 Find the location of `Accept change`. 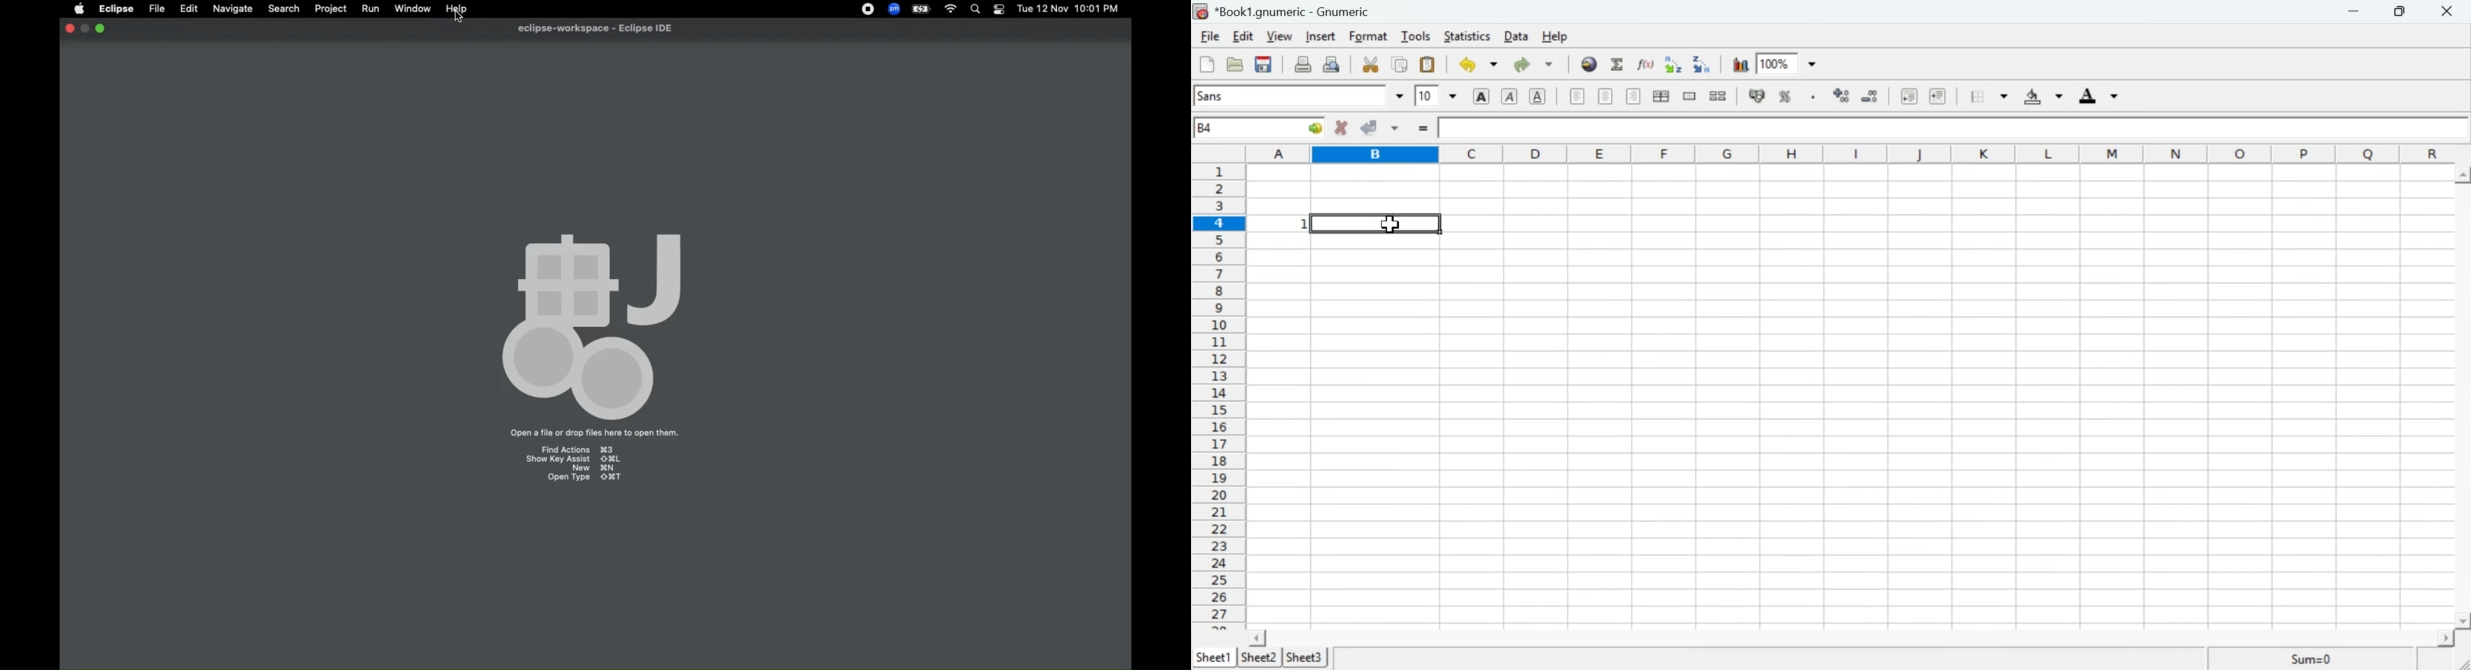

Accept change is located at coordinates (1380, 128).